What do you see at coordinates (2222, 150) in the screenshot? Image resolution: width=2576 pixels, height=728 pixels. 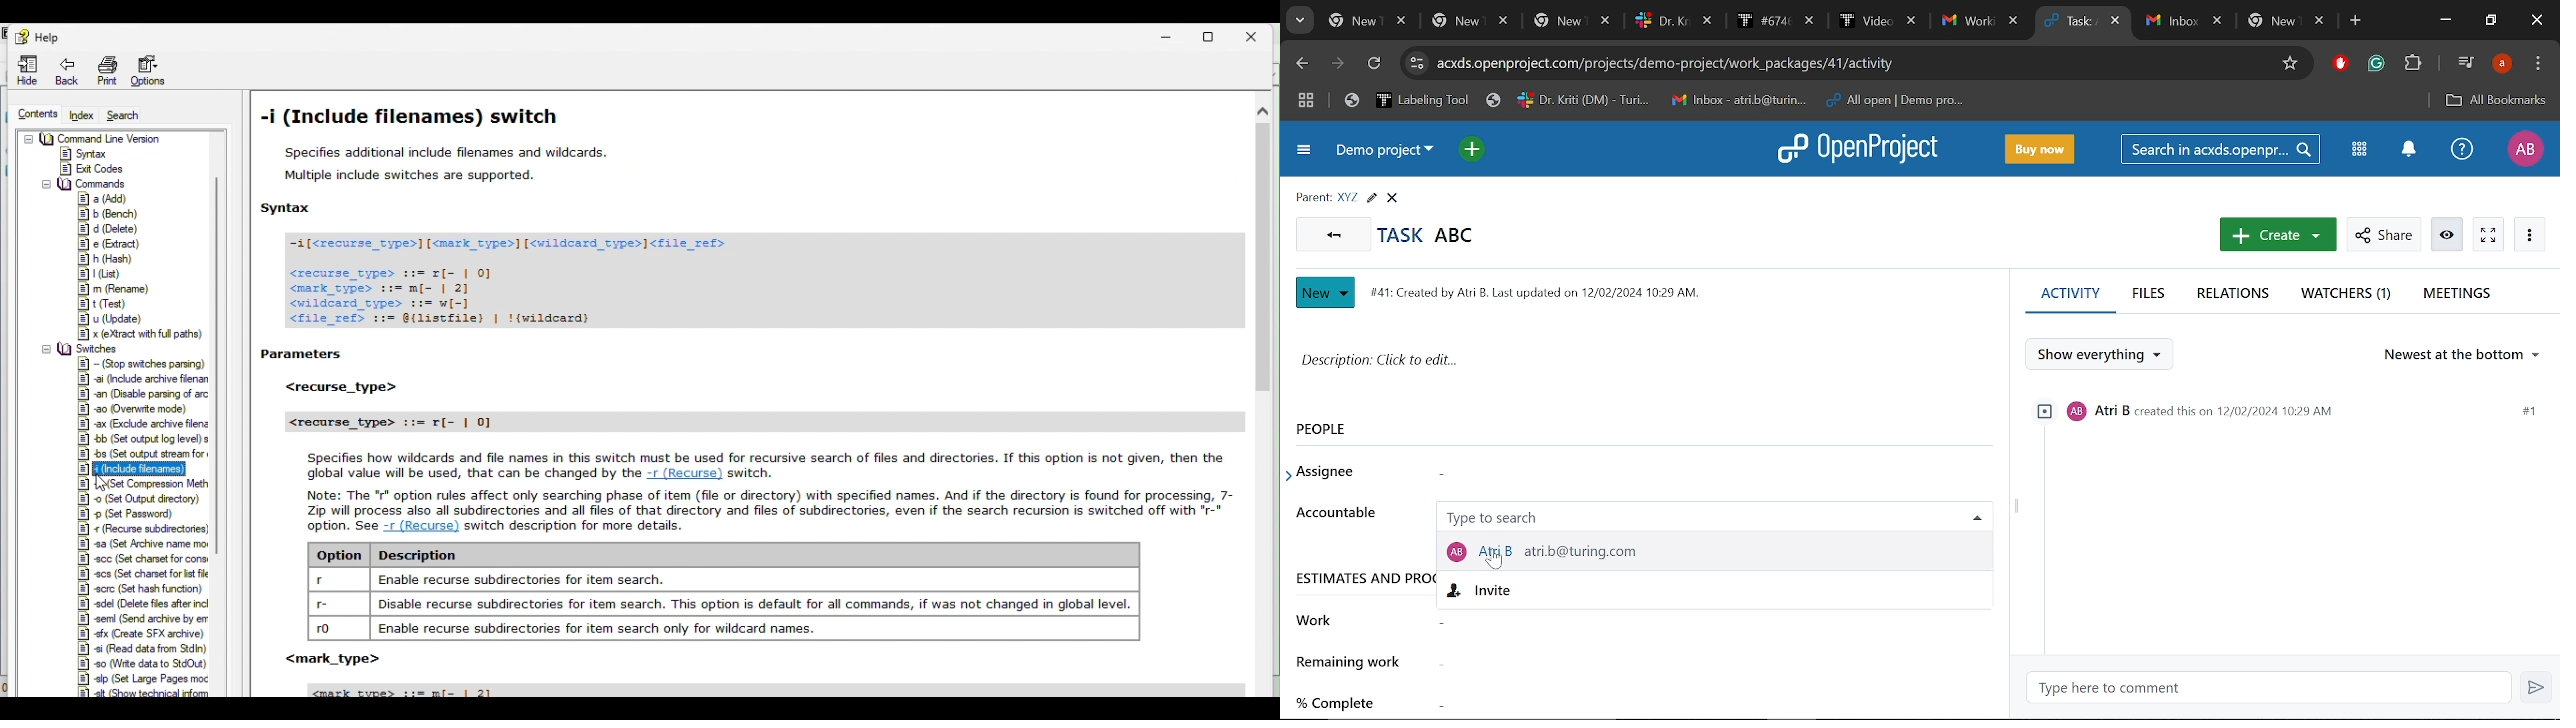 I see `Seacrh in acxds.openproject` at bounding box center [2222, 150].